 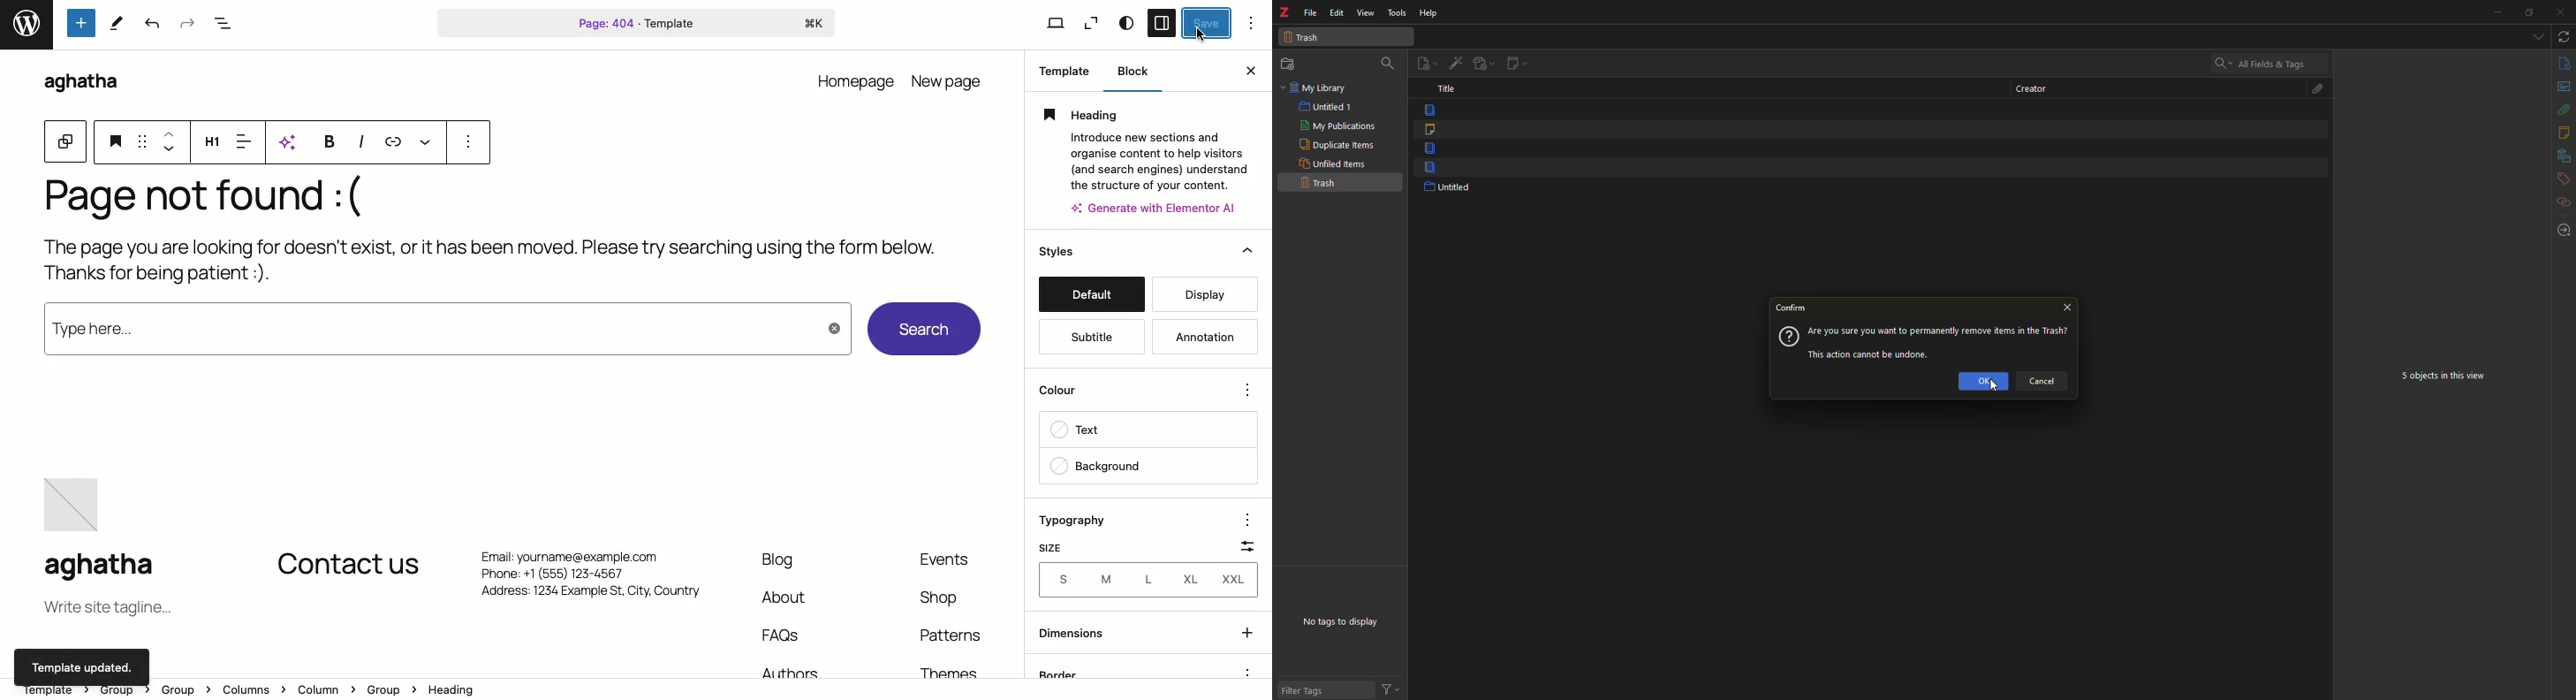 I want to click on XXL, so click(x=1236, y=583).